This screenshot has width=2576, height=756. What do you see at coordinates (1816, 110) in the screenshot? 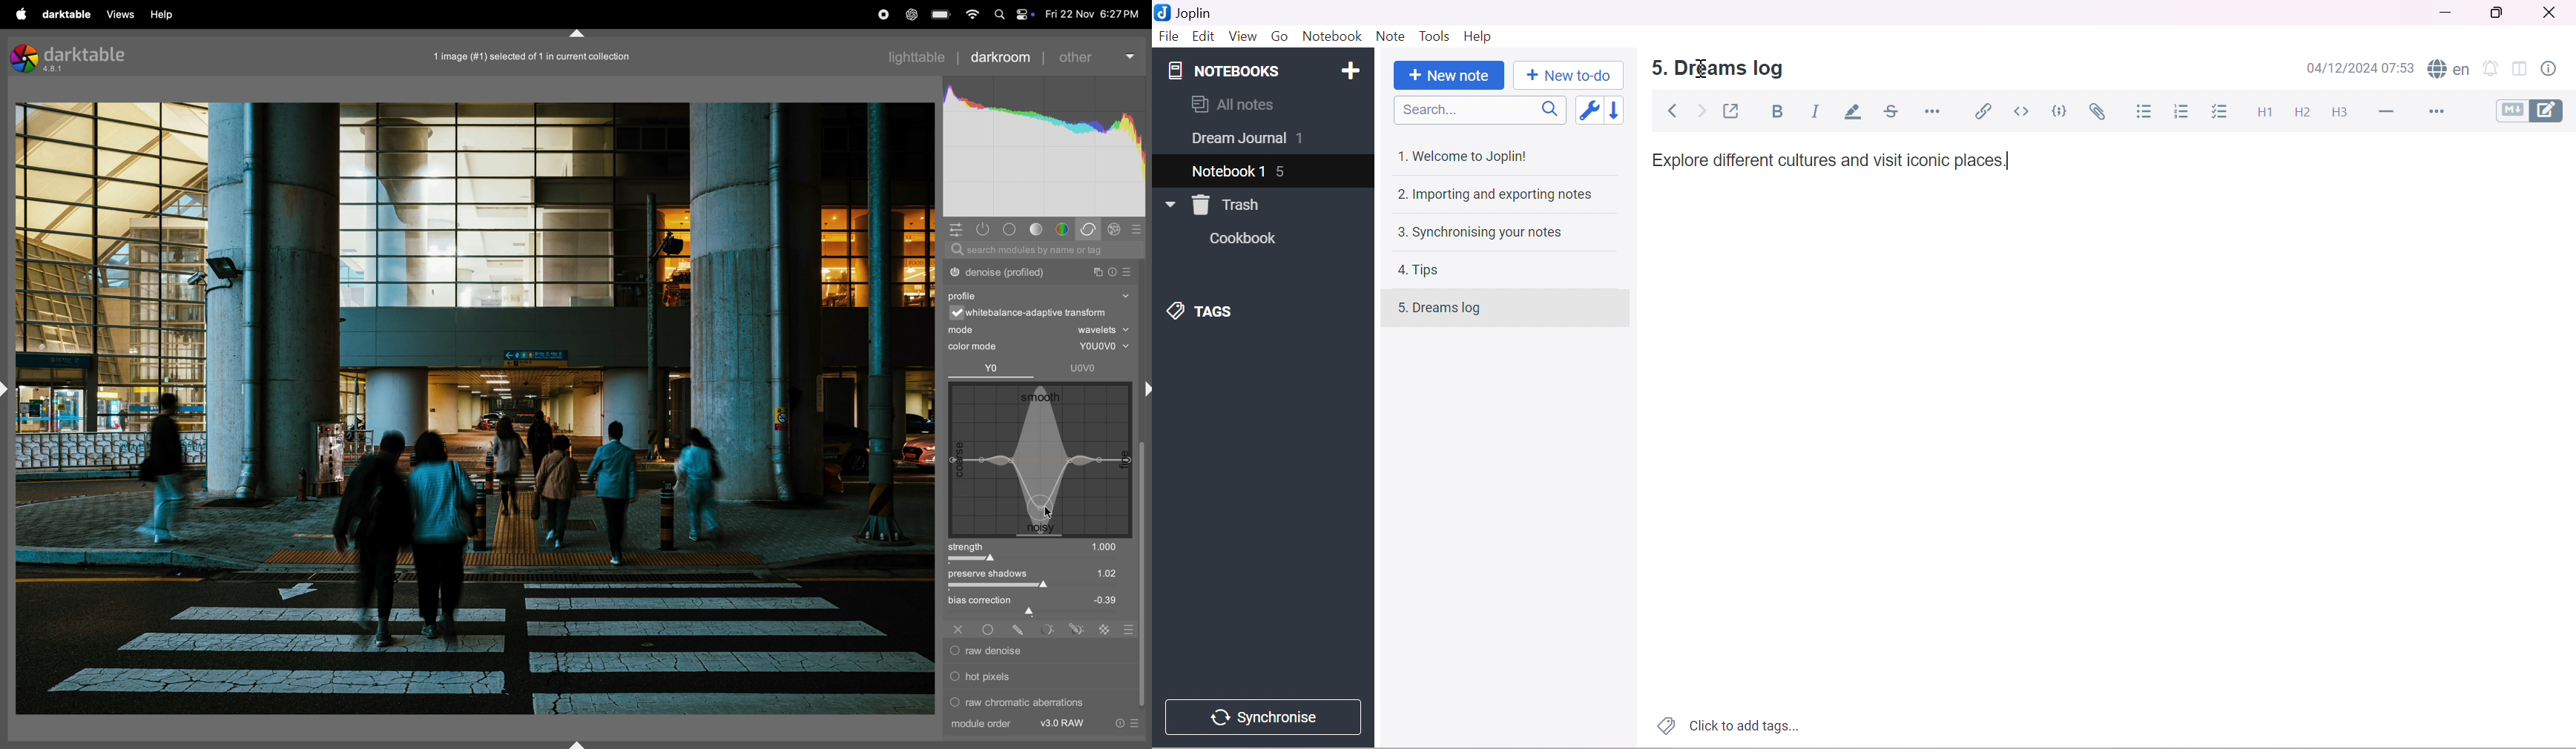
I see `Italic` at bounding box center [1816, 110].